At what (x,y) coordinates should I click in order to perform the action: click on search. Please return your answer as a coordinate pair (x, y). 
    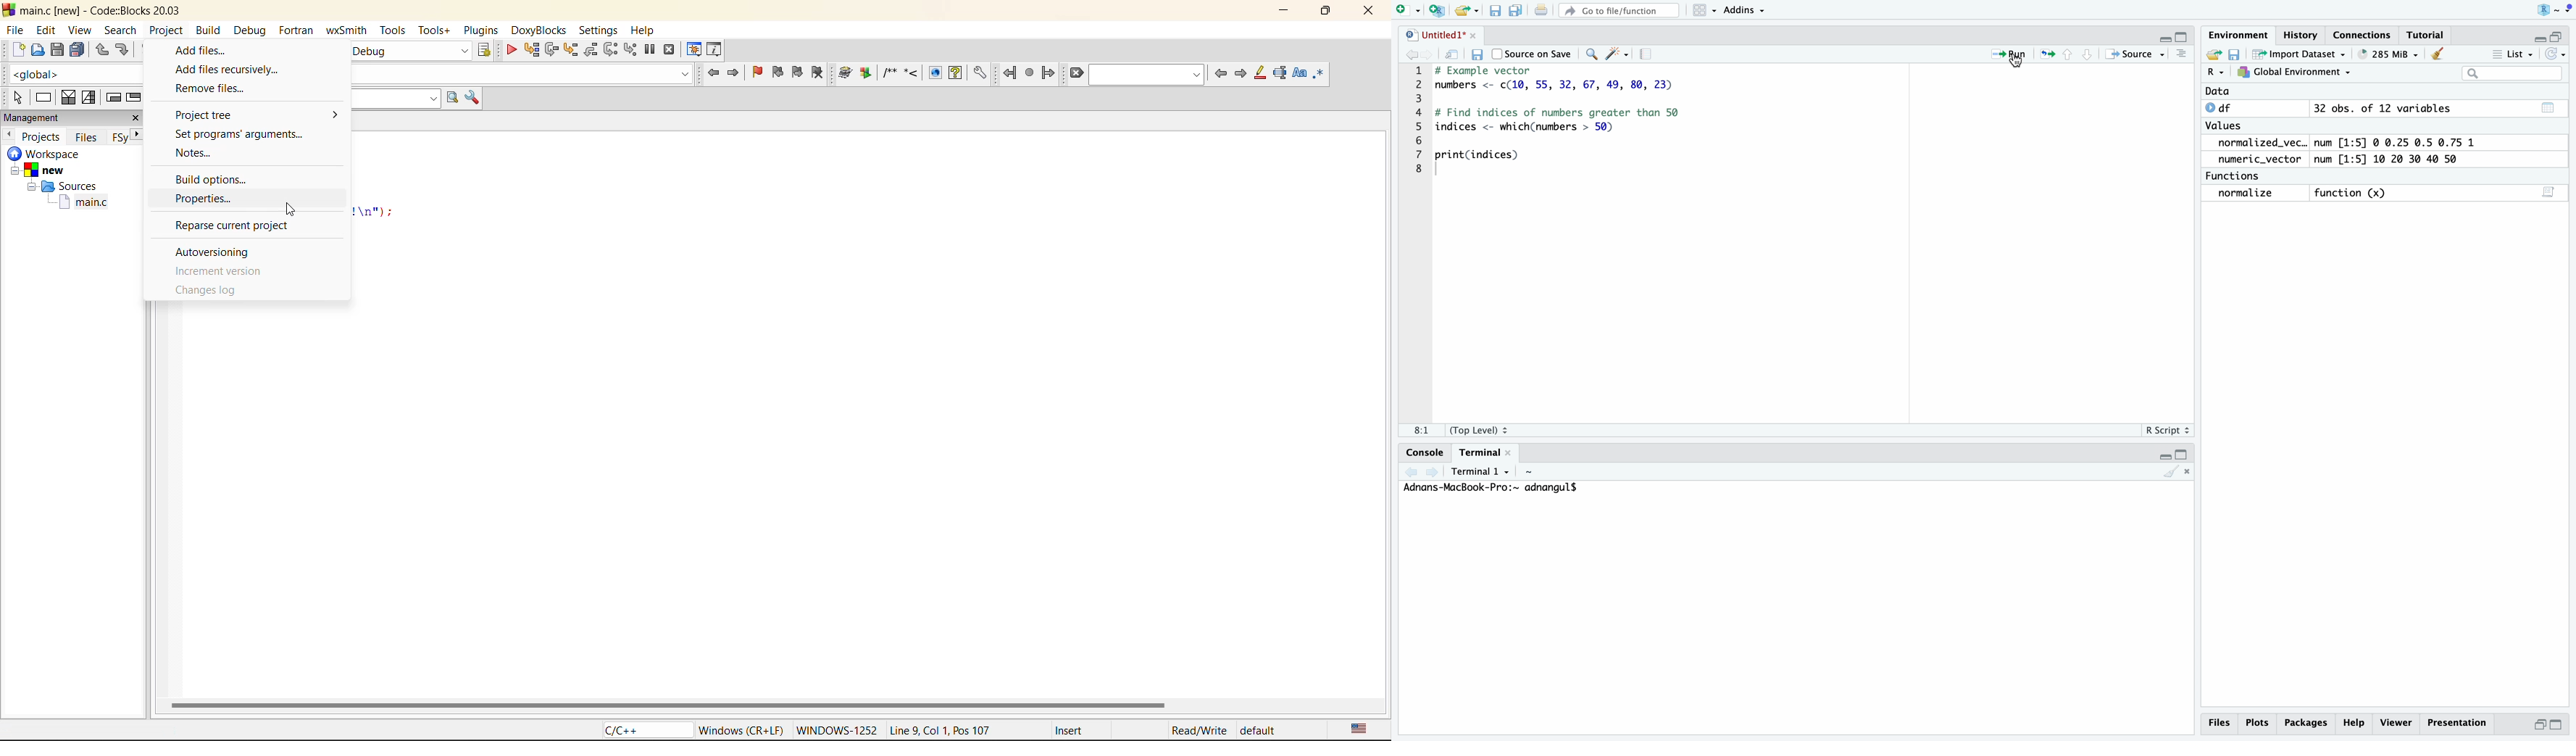
    Looking at the image, I should click on (1590, 54).